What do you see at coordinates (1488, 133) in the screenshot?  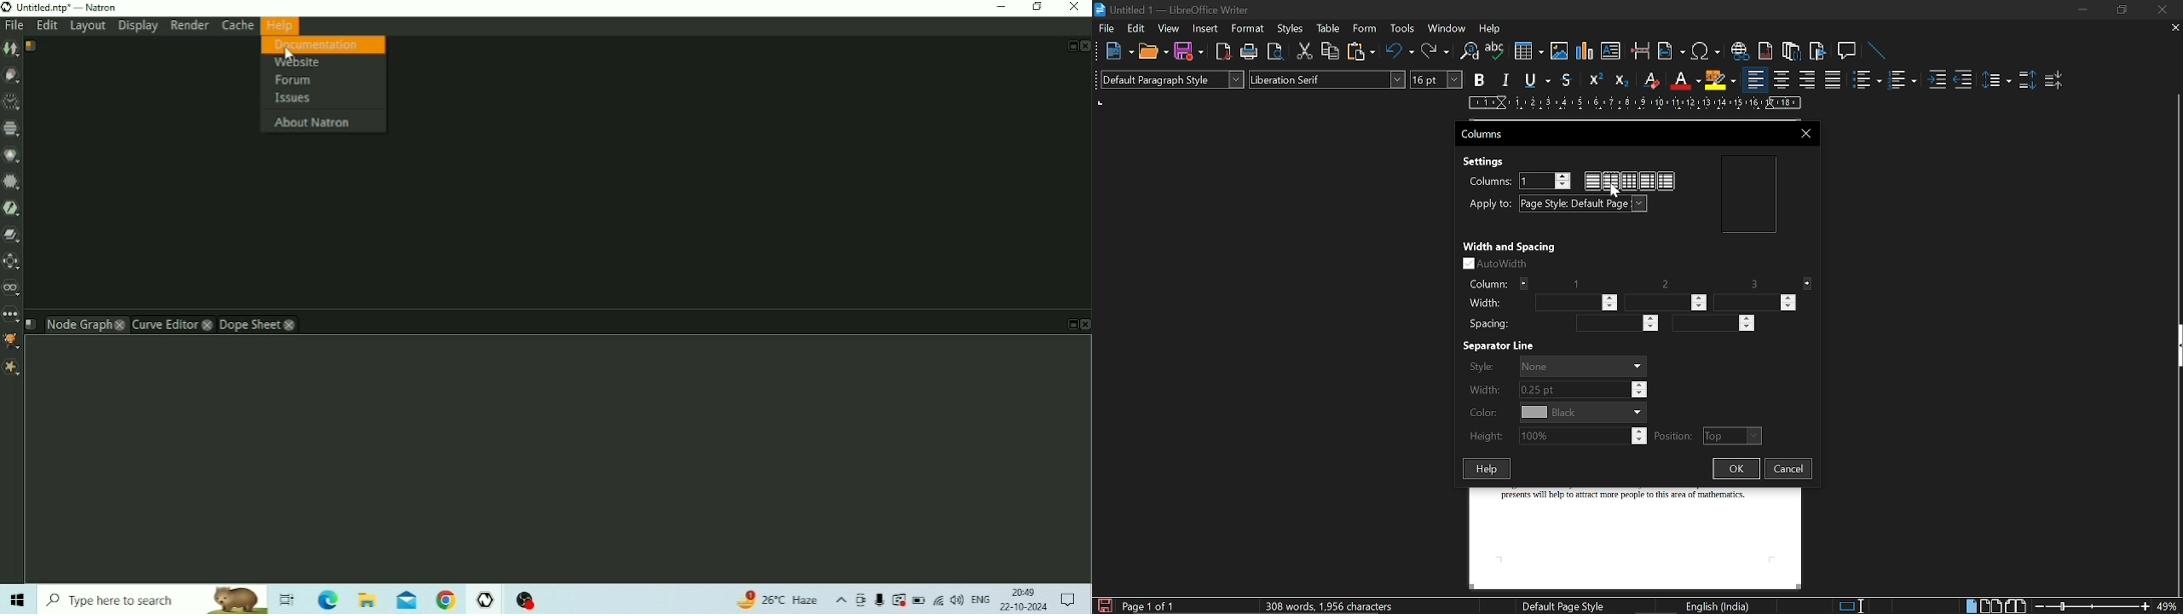 I see `Columns` at bounding box center [1488, 133].